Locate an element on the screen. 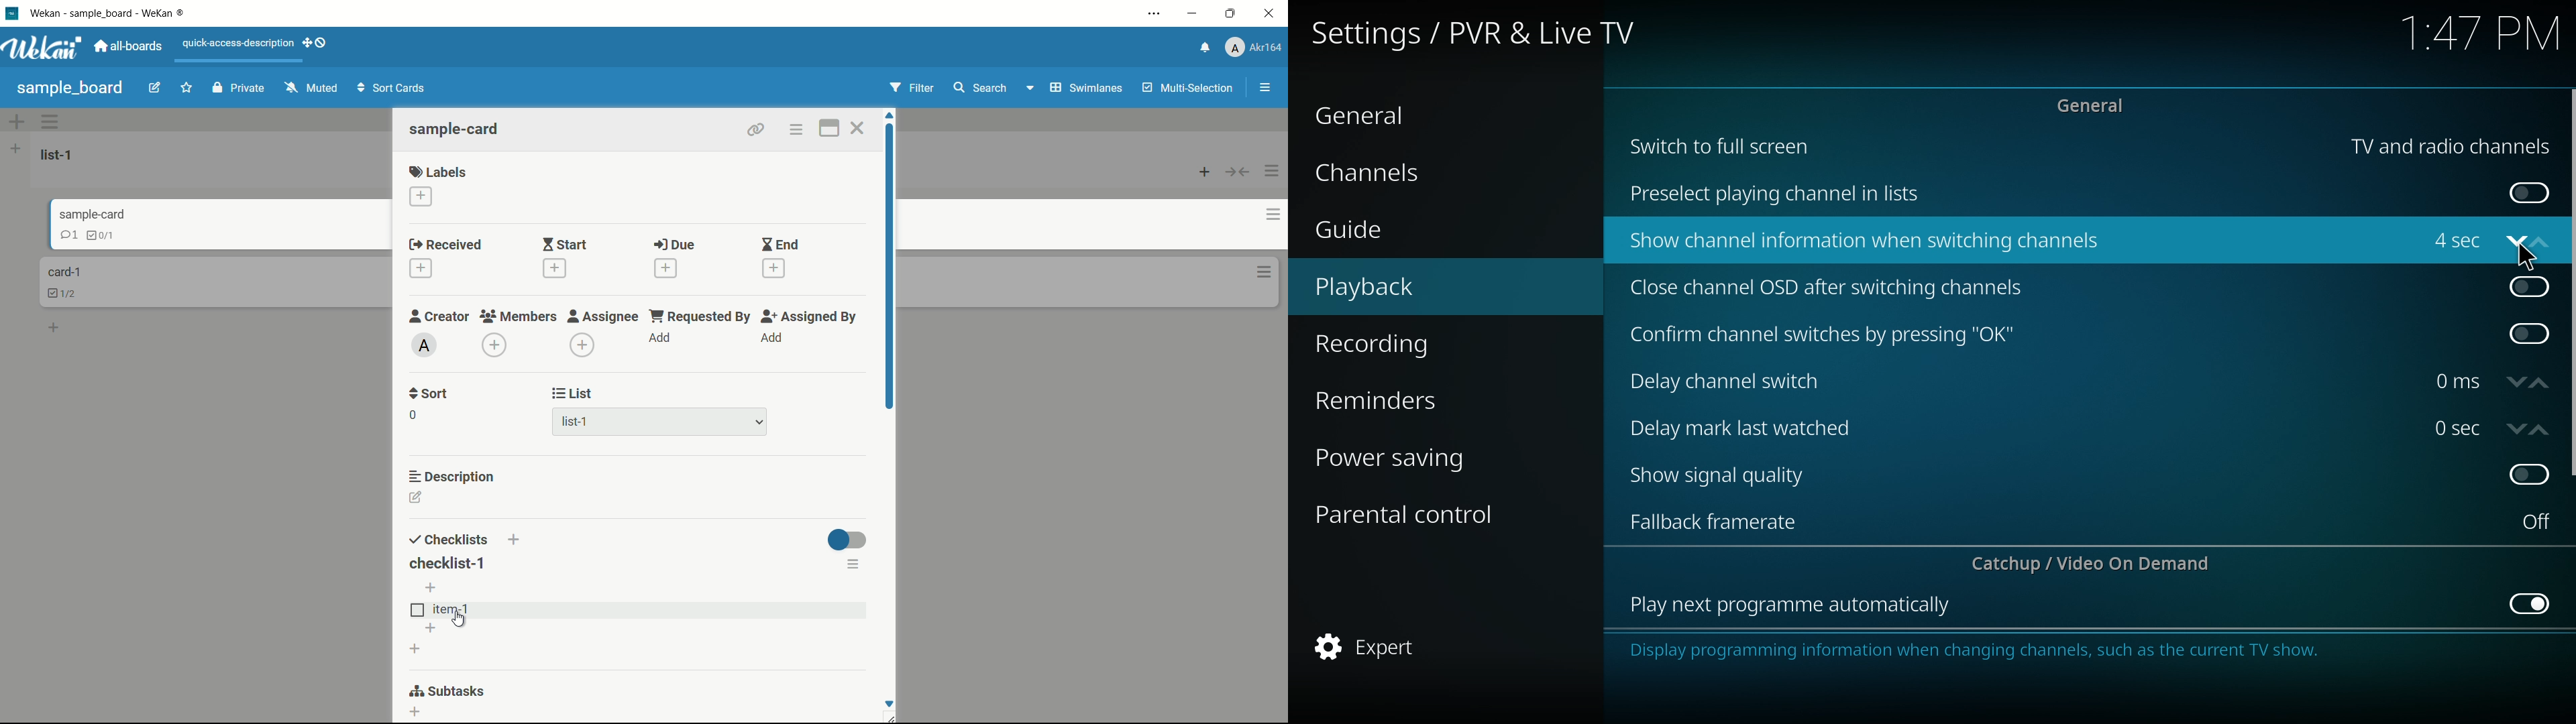 This screenshot has width=2576, height=728. expert is located at coordinates (1409, 648).